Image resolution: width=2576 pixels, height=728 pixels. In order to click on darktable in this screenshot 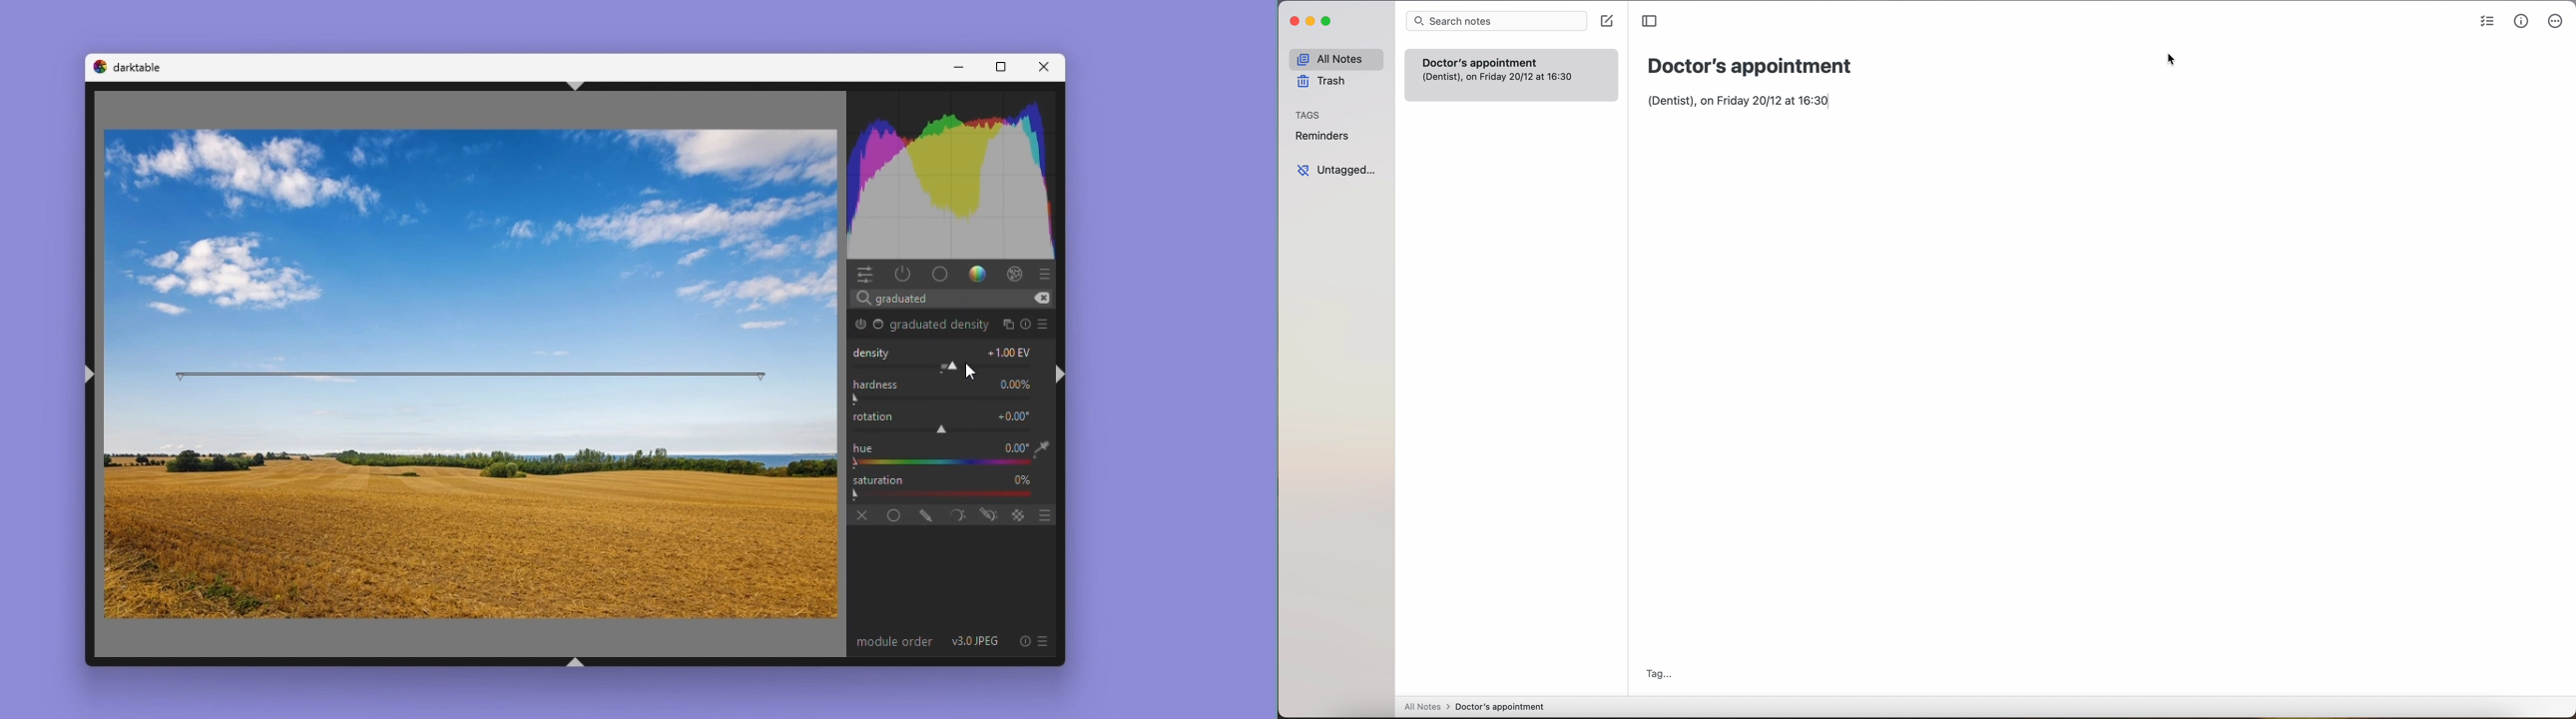, I will do `click(143, 67)`.